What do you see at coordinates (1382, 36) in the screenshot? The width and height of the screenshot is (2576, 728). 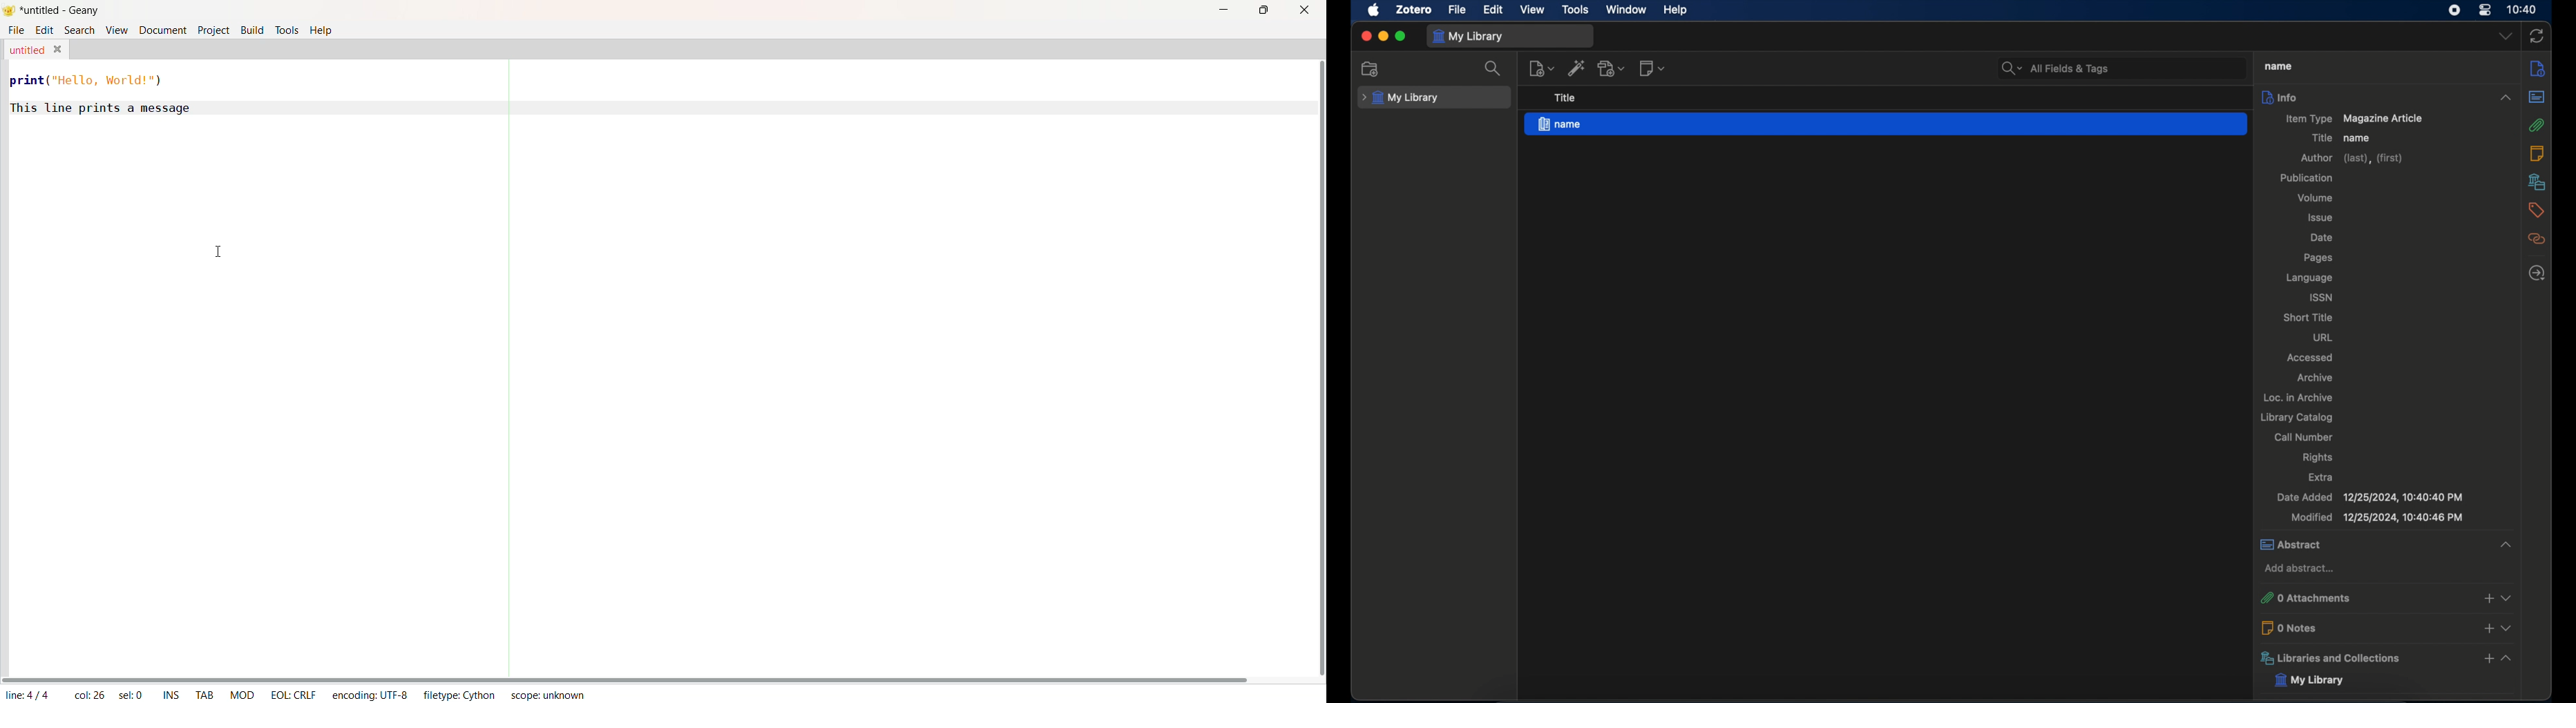 I see `minimize` at bounding box center [1382, 36].